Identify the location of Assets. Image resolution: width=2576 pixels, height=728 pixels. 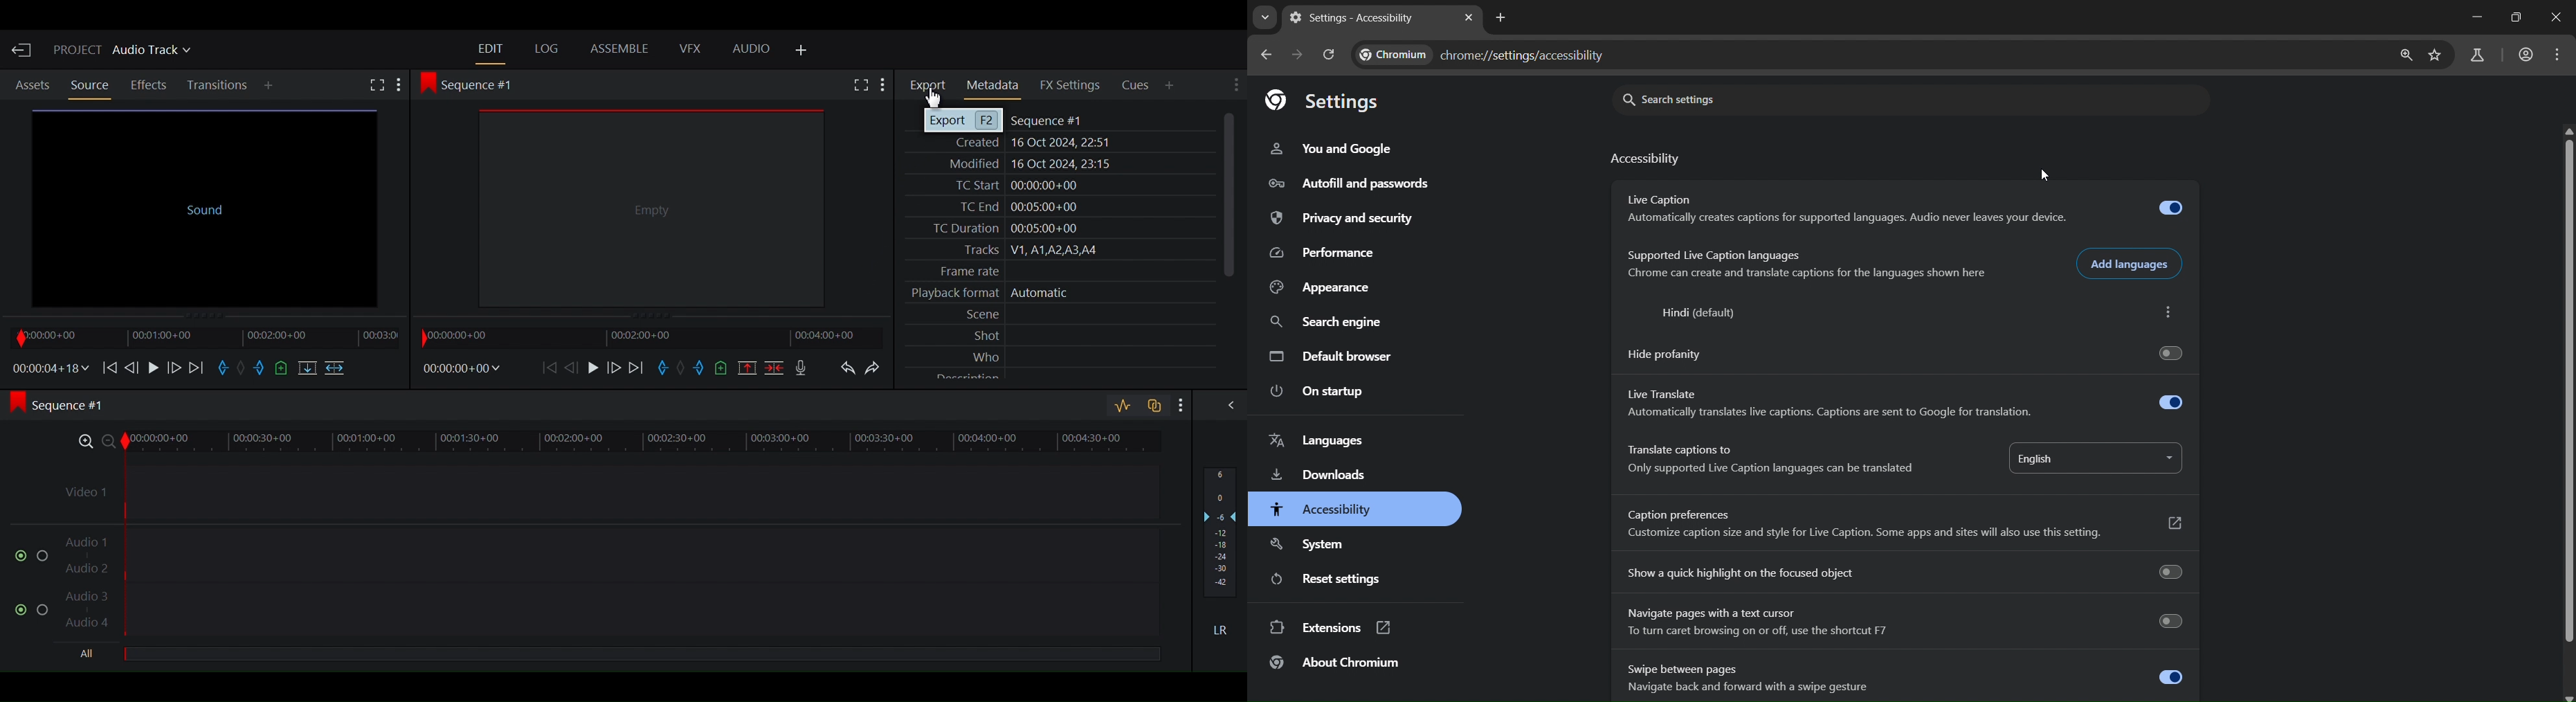
(32, 86).